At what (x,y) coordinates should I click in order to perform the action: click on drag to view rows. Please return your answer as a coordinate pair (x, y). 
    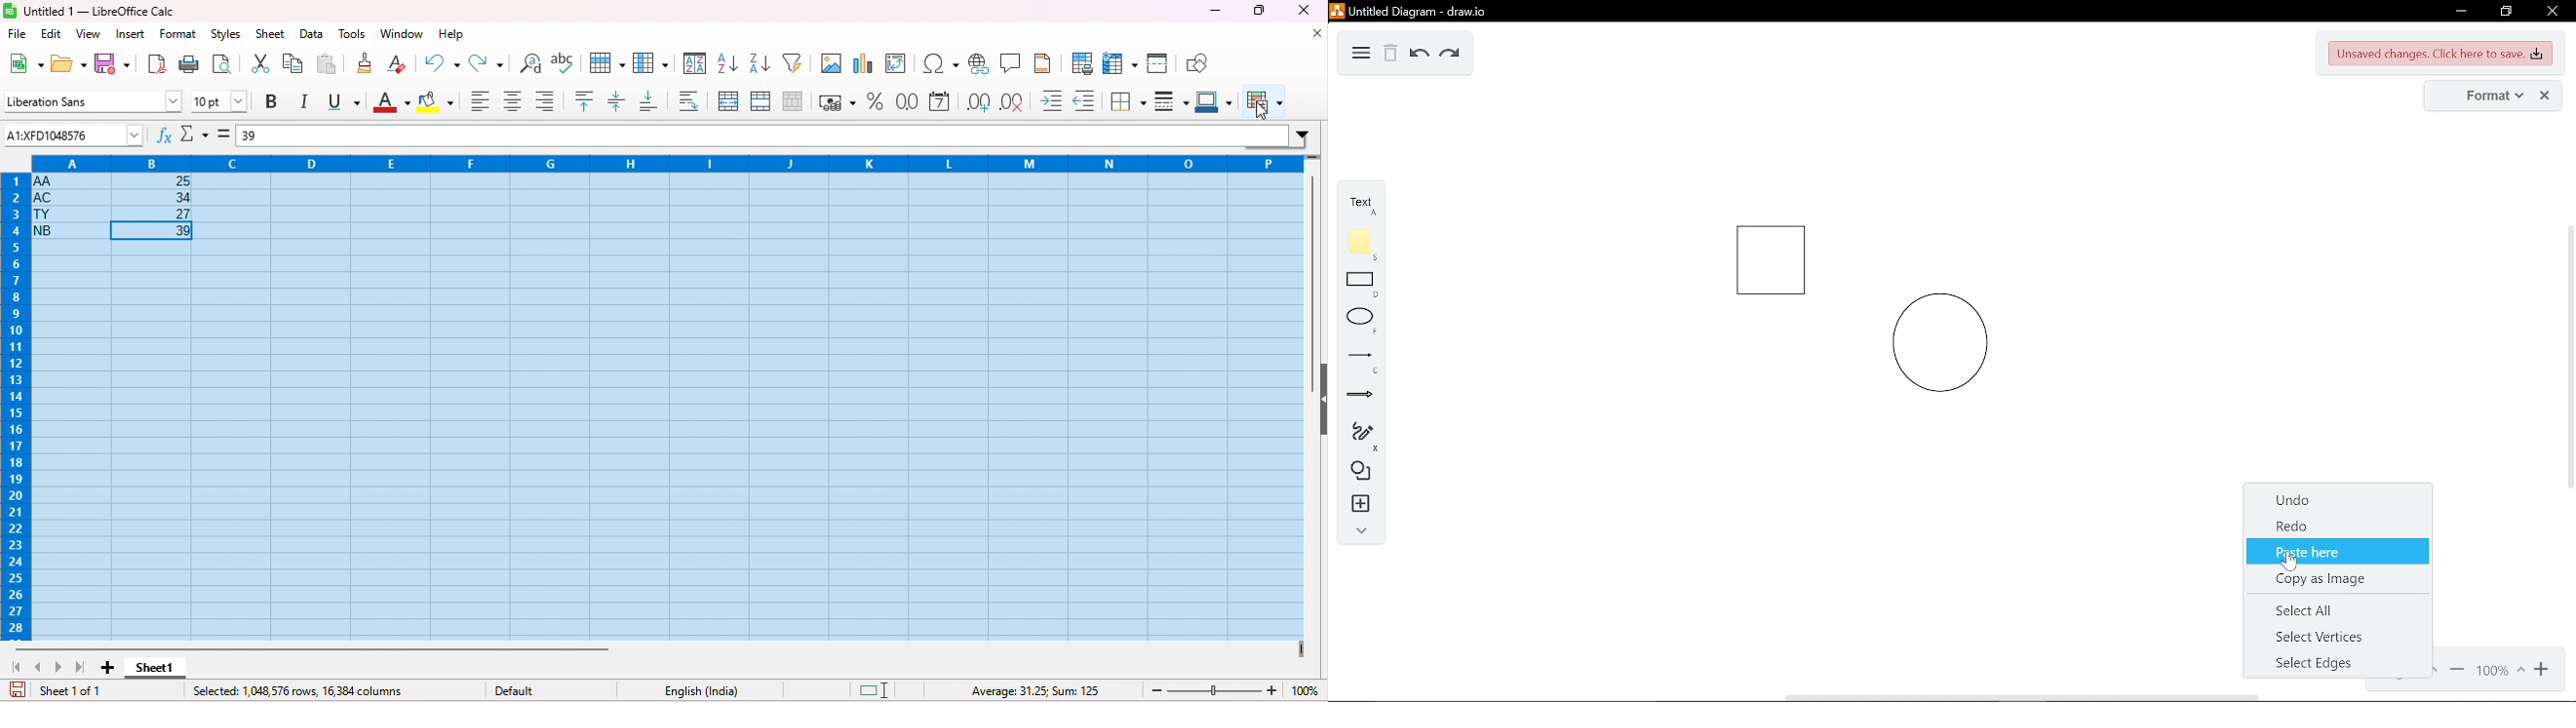
    Looking at the image, I should click on (1314, 158).